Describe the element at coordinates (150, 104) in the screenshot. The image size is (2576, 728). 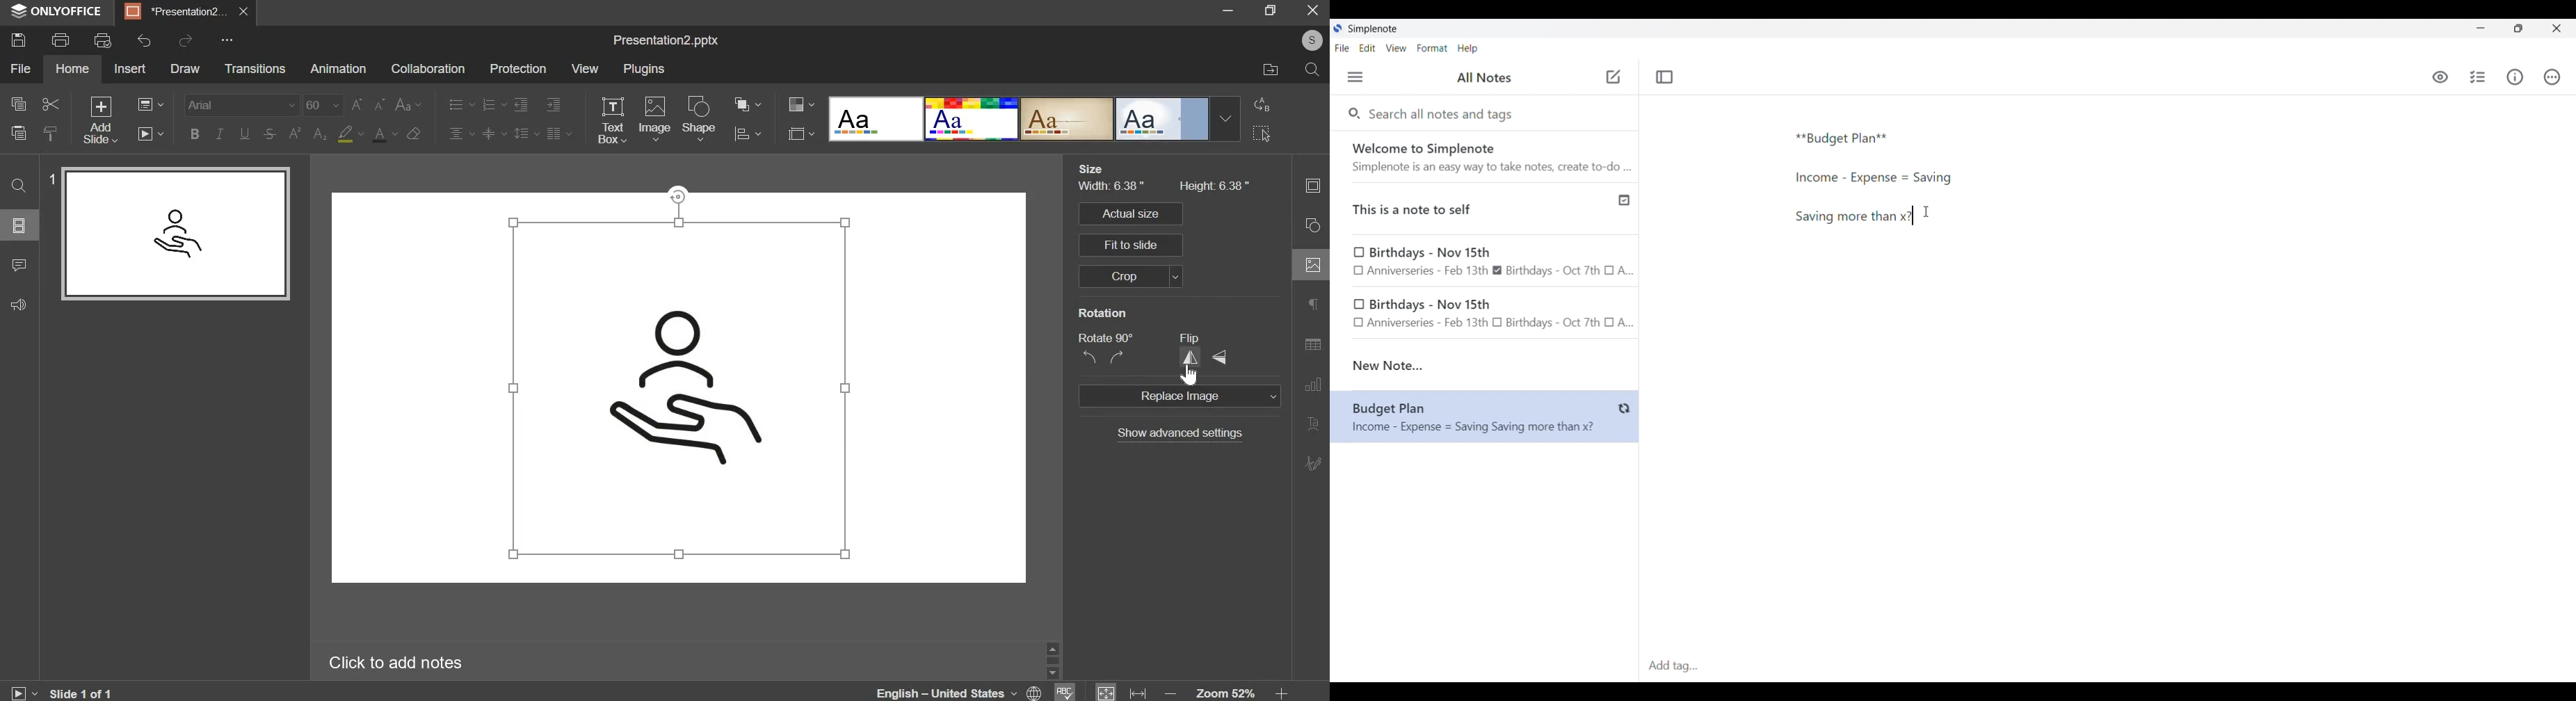
I see `change slide layout` at that location.